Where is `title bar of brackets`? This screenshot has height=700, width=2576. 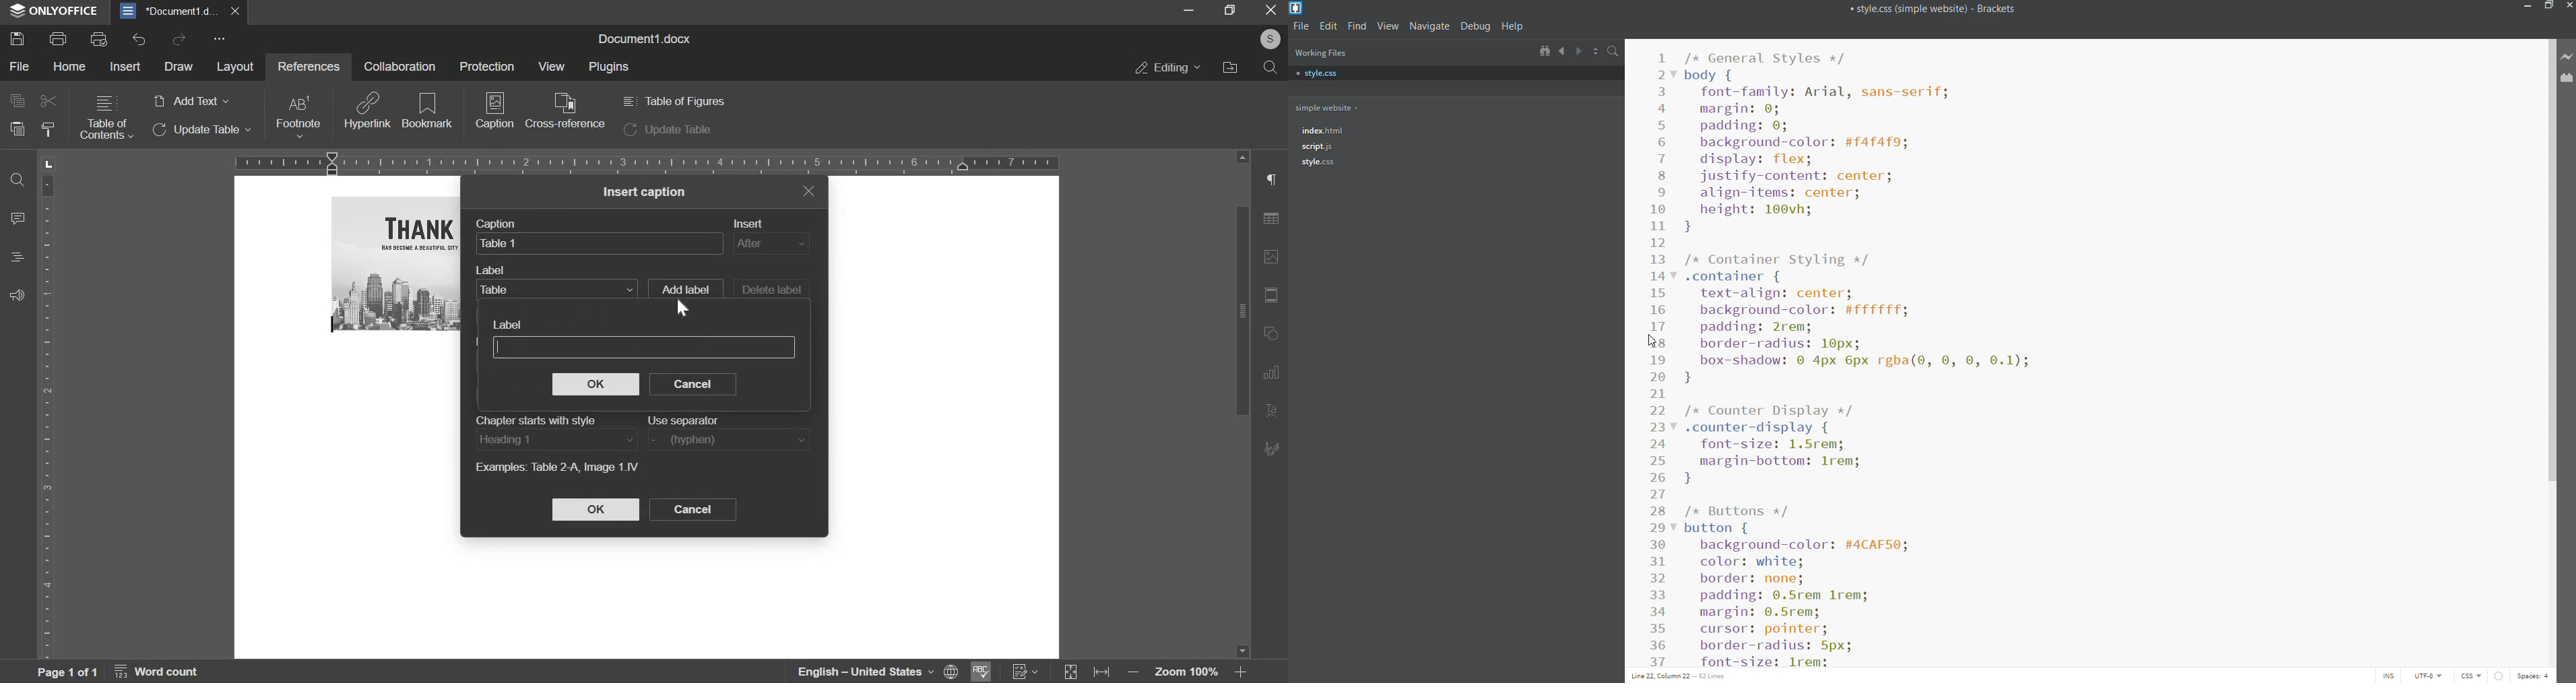 title bar of brackets is located at coordinates (1932, 8).